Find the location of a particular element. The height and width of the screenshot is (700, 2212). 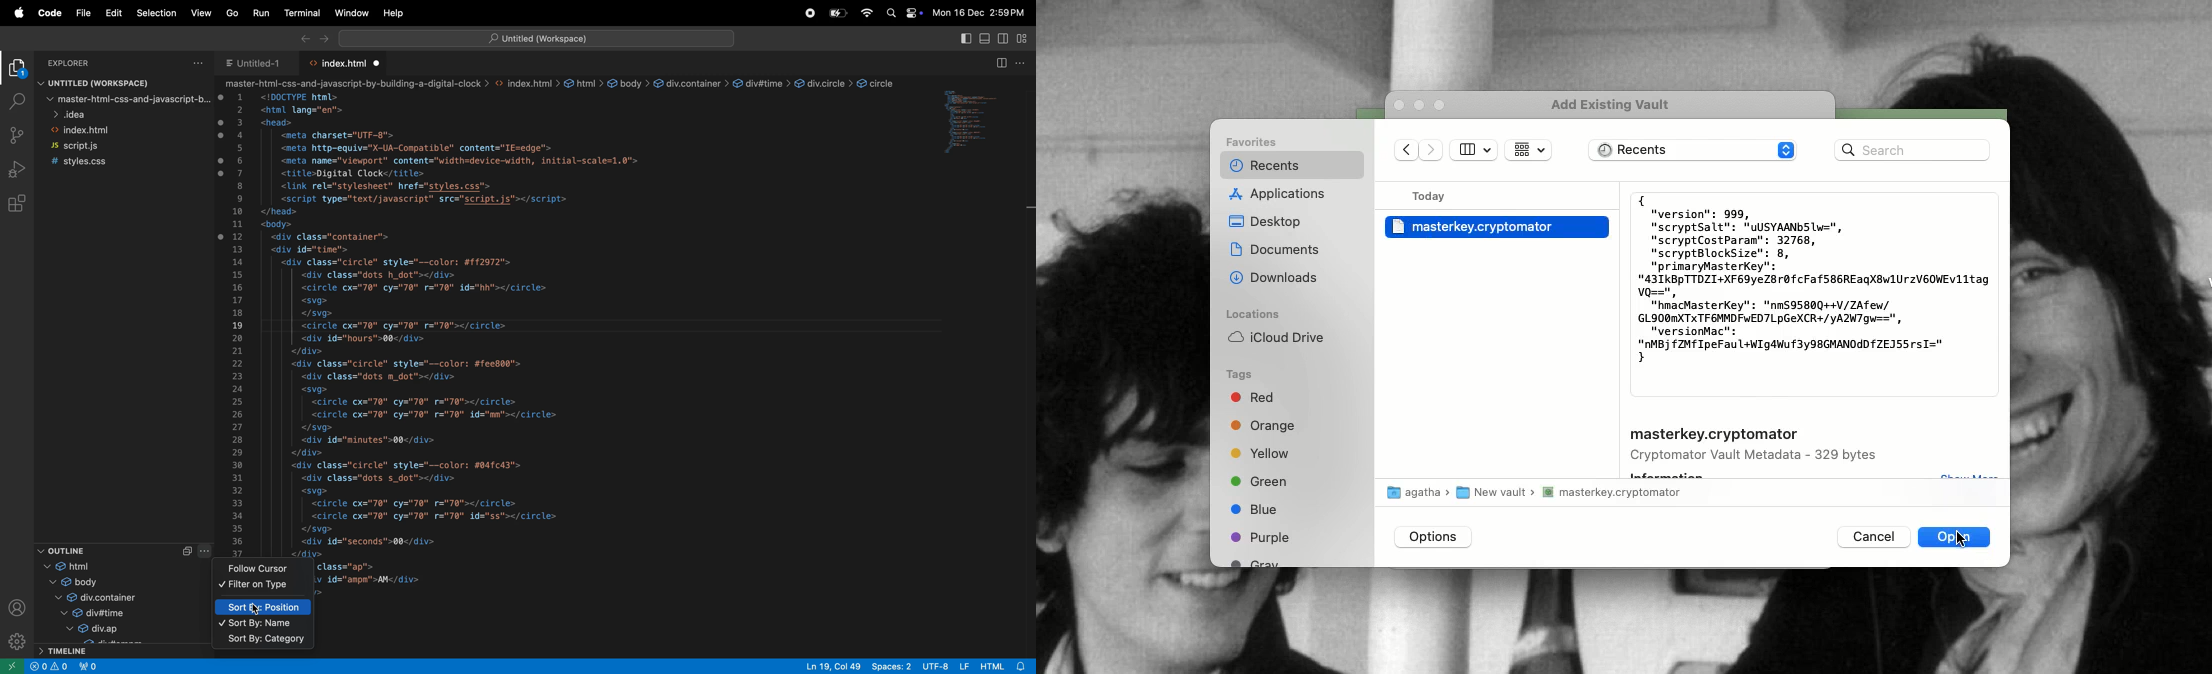

wifi is located at coordinates (868, 14).